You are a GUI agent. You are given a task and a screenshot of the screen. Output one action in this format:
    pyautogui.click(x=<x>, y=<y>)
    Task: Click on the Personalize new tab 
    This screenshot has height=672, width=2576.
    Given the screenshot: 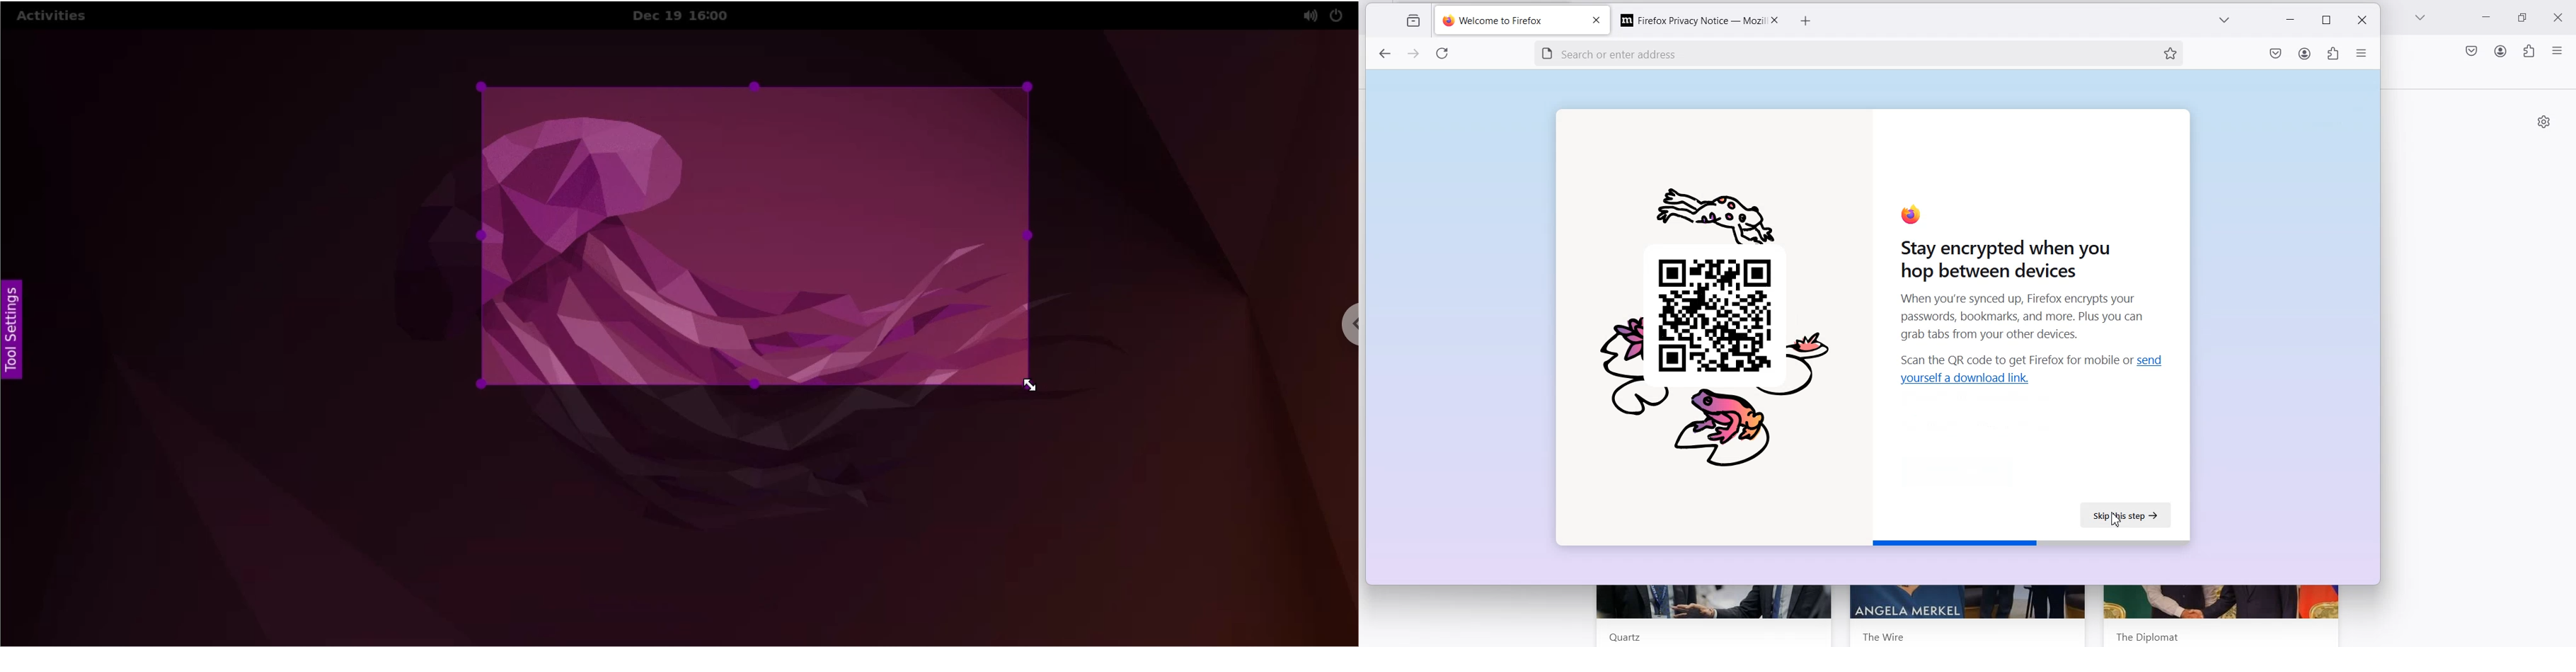 What is the action you would take?
    pyautogui.click(x=2544, y=121)
    